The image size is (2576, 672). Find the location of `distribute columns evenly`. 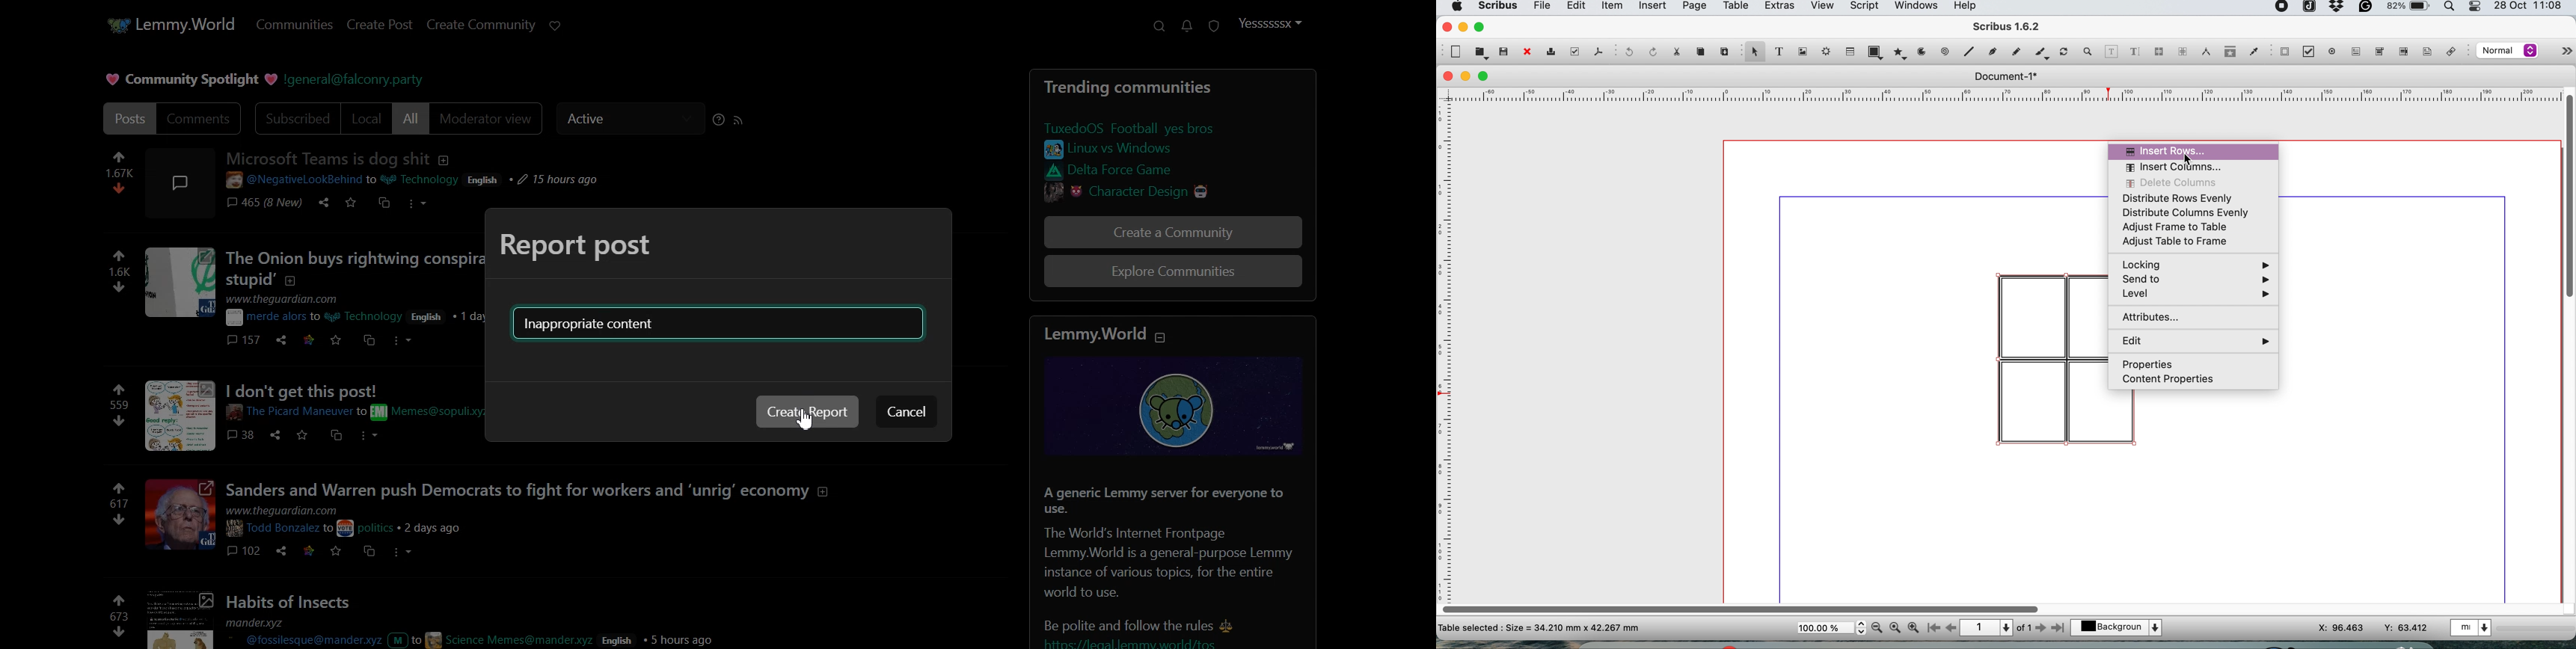

distribute columns evenly is located at coordinates (2184, 213).